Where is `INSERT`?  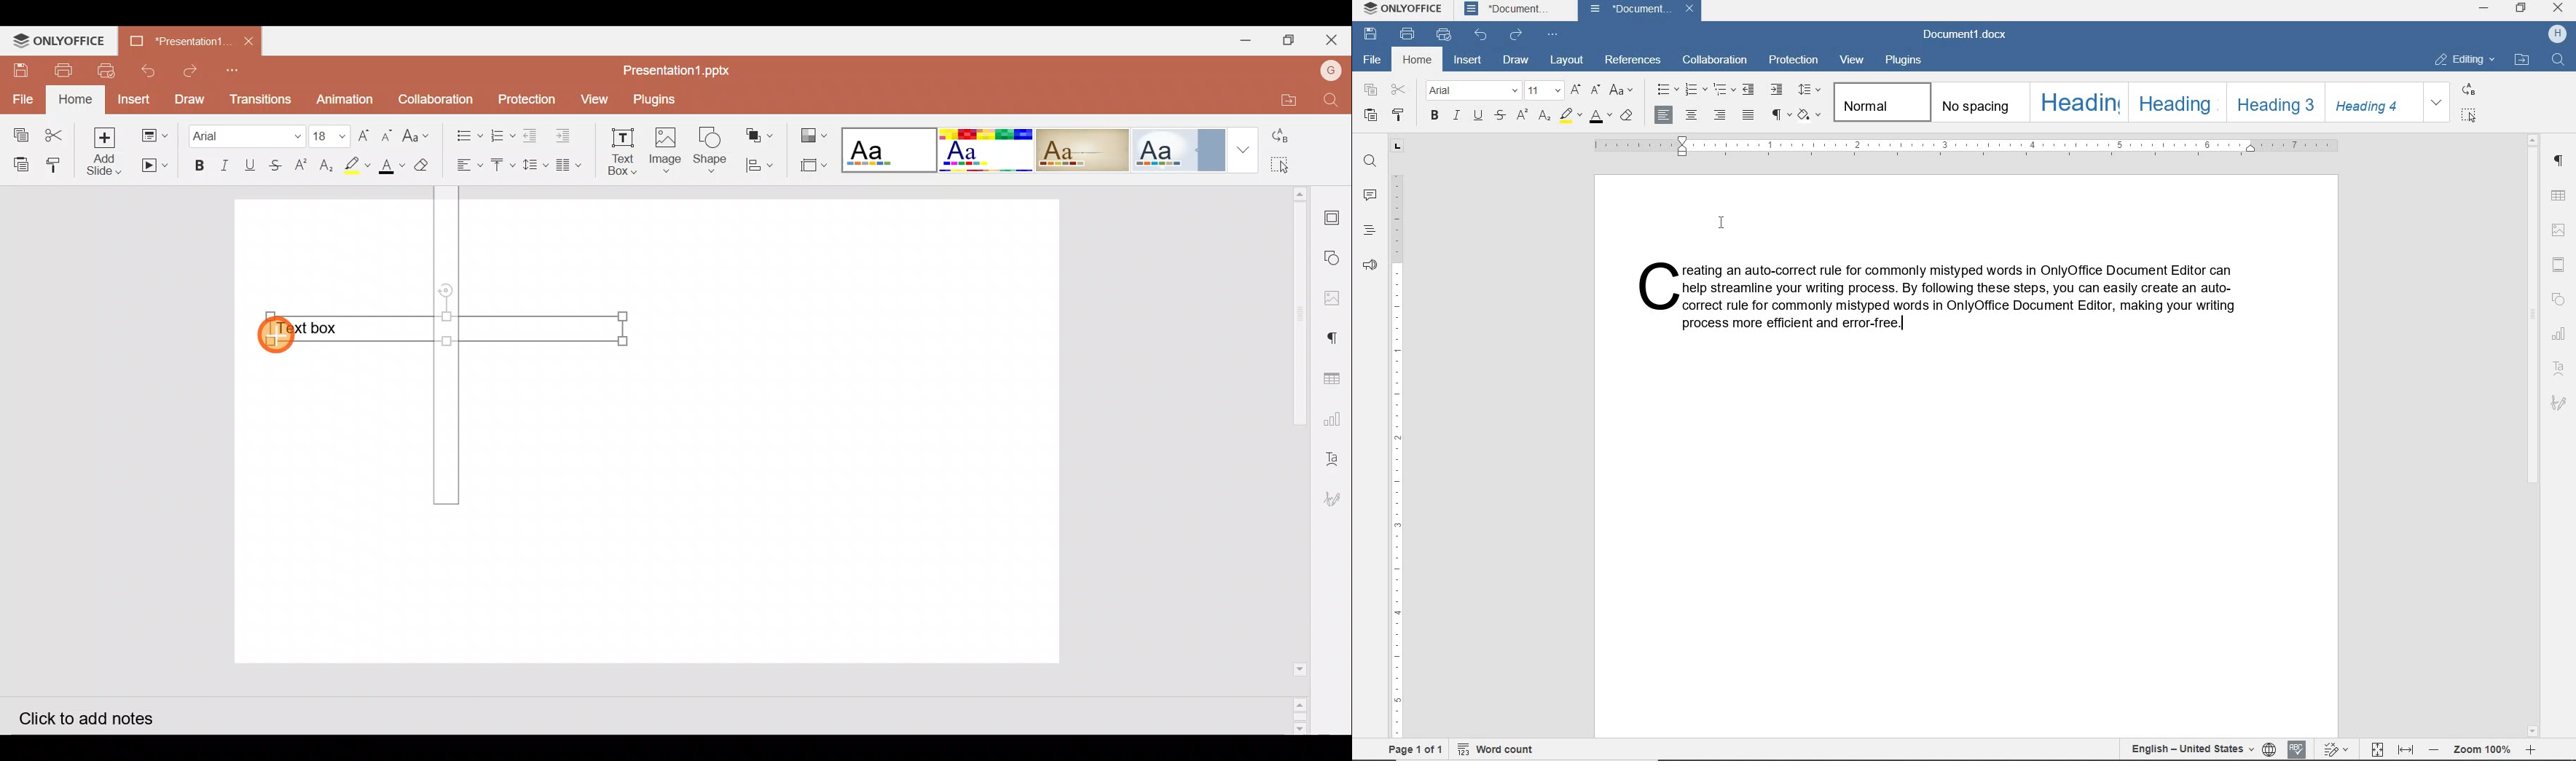
INSERT is located at coordinates (1466, 58).